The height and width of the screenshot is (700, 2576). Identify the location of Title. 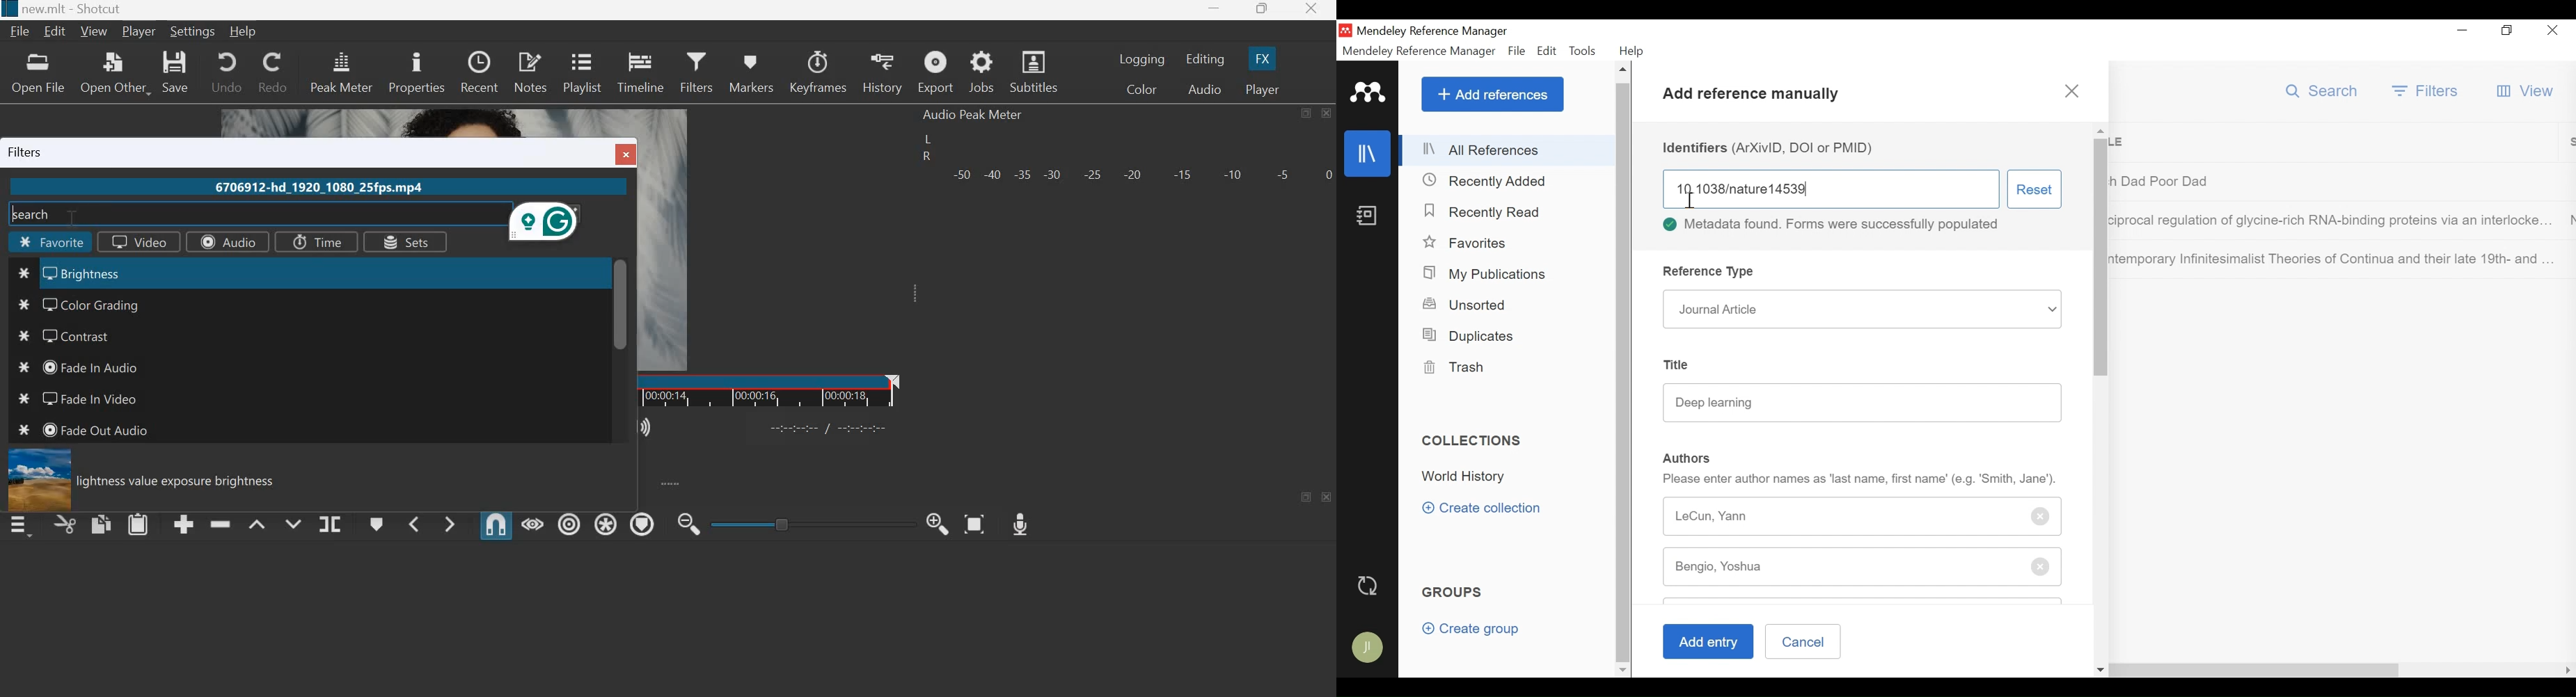
(2339, 143).